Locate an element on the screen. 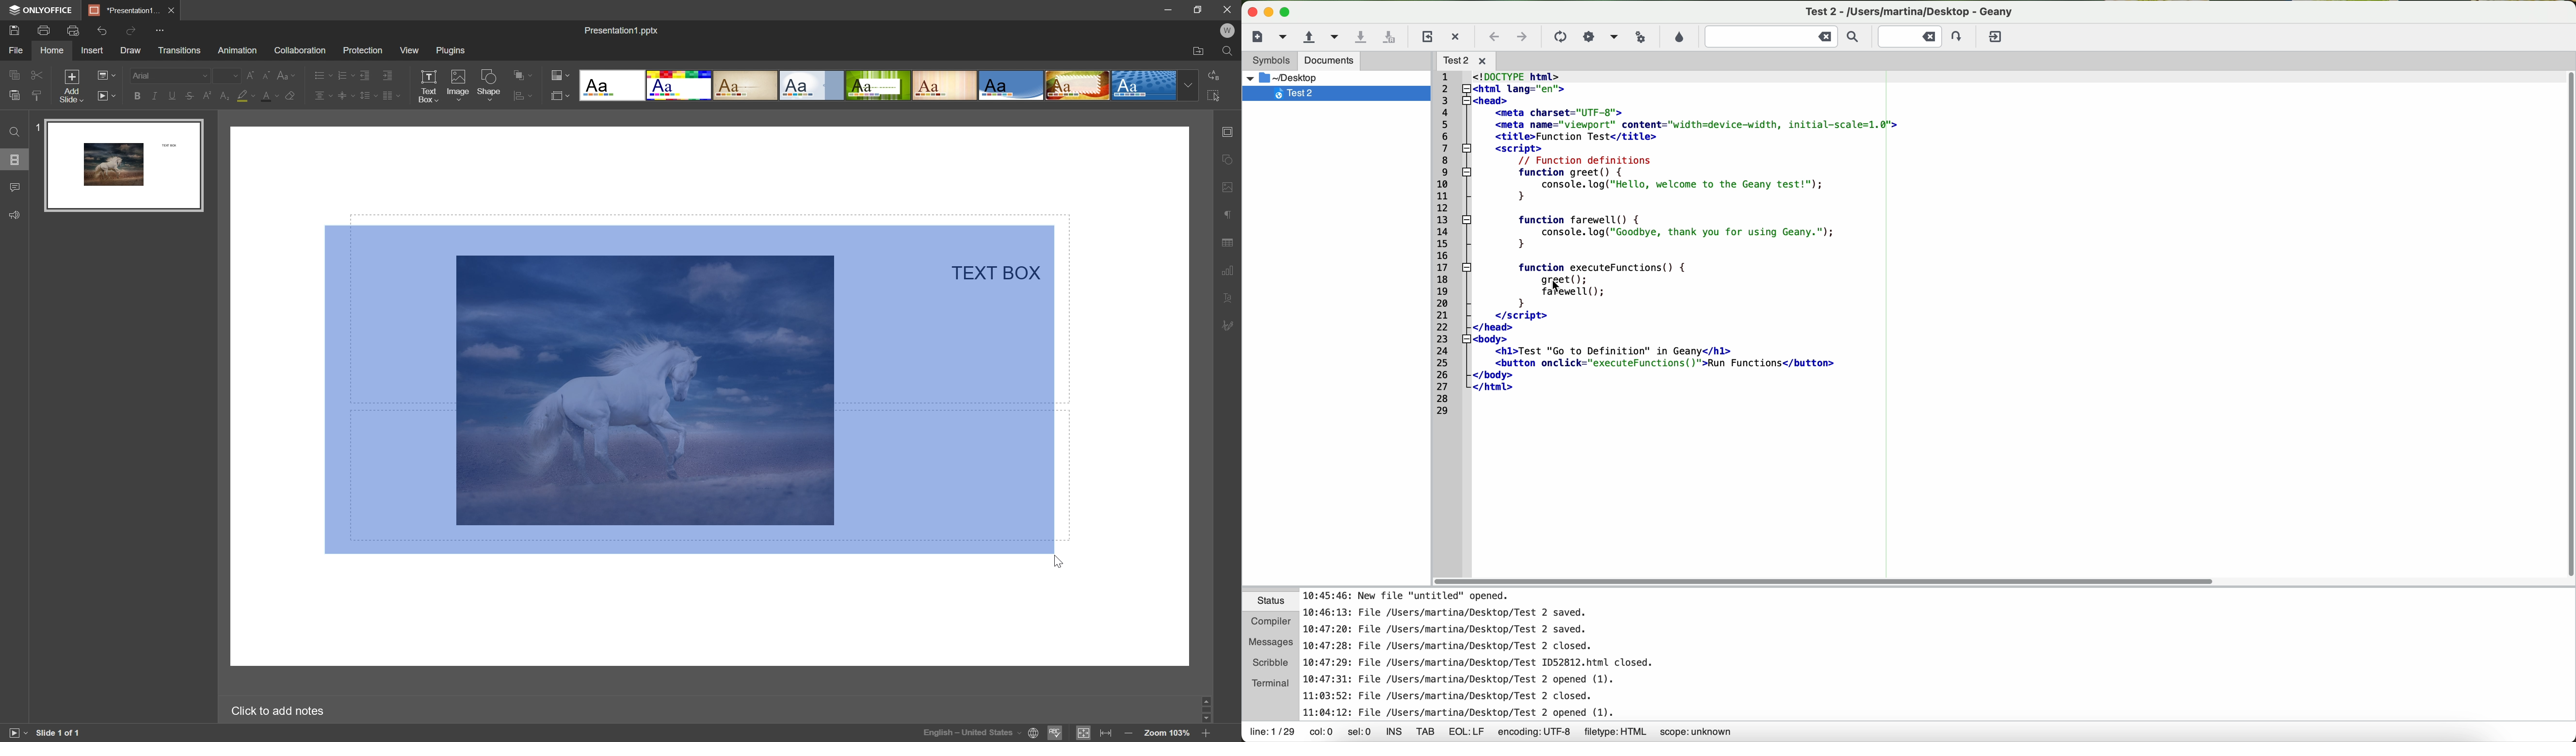 The height and width of the screenshot is (756, 2576). symbols is located at coordinates (1266, 60).